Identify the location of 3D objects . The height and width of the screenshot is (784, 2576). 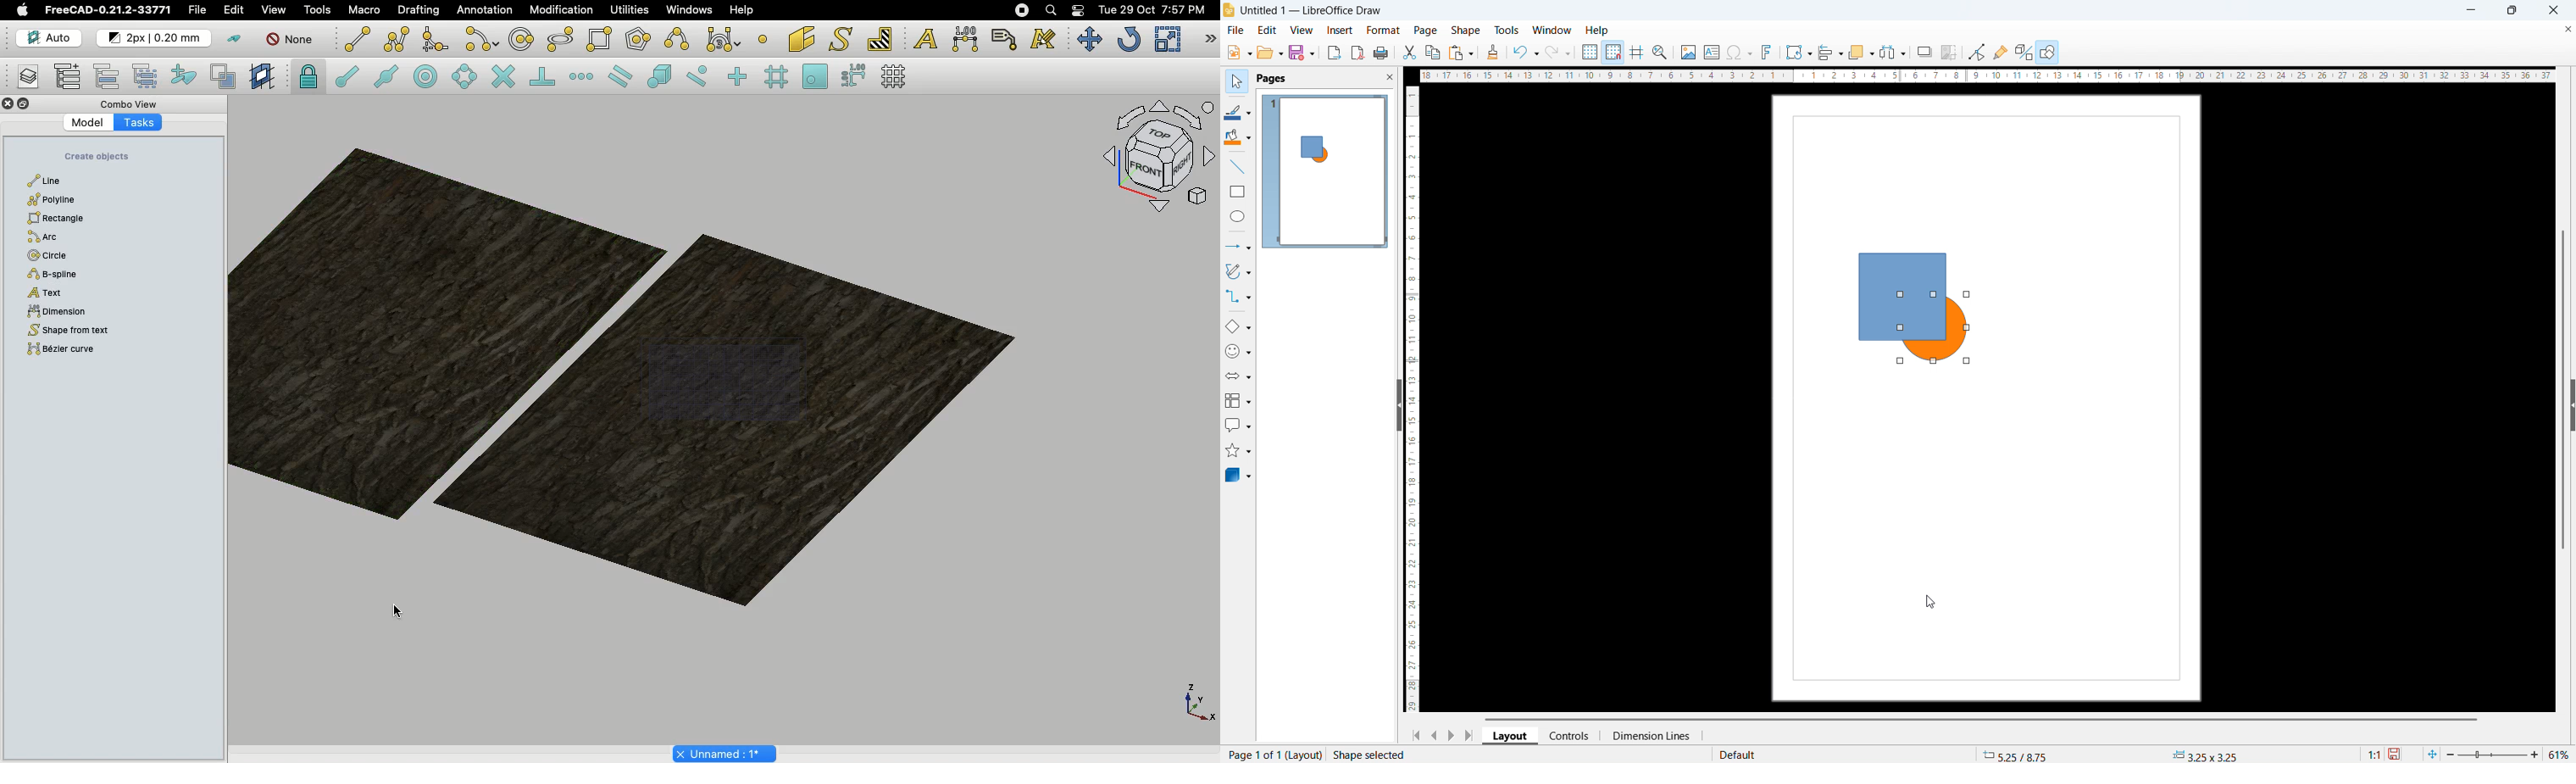
(1237, 475).